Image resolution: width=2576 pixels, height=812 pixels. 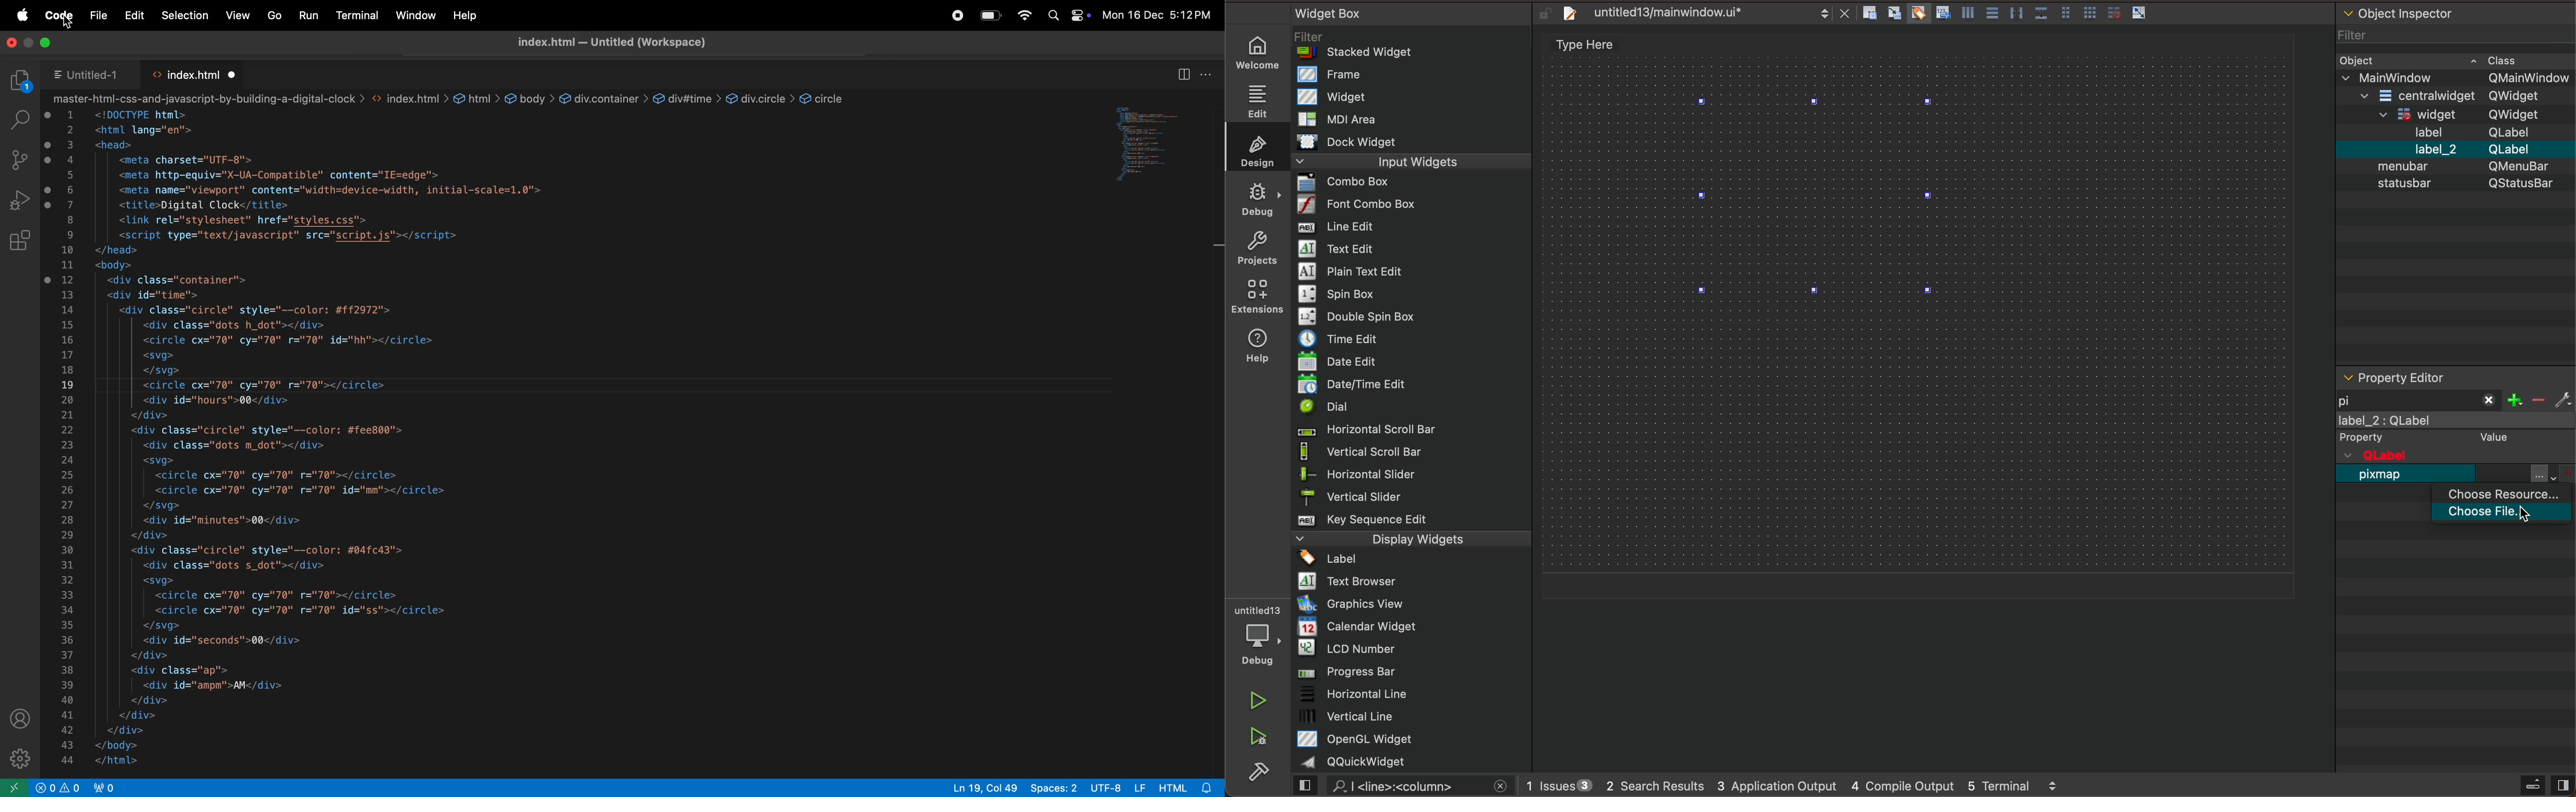 What do you see at coordinates (110, 145) in the screenshot?
I see `<head>` at bounding box center [110, 145].